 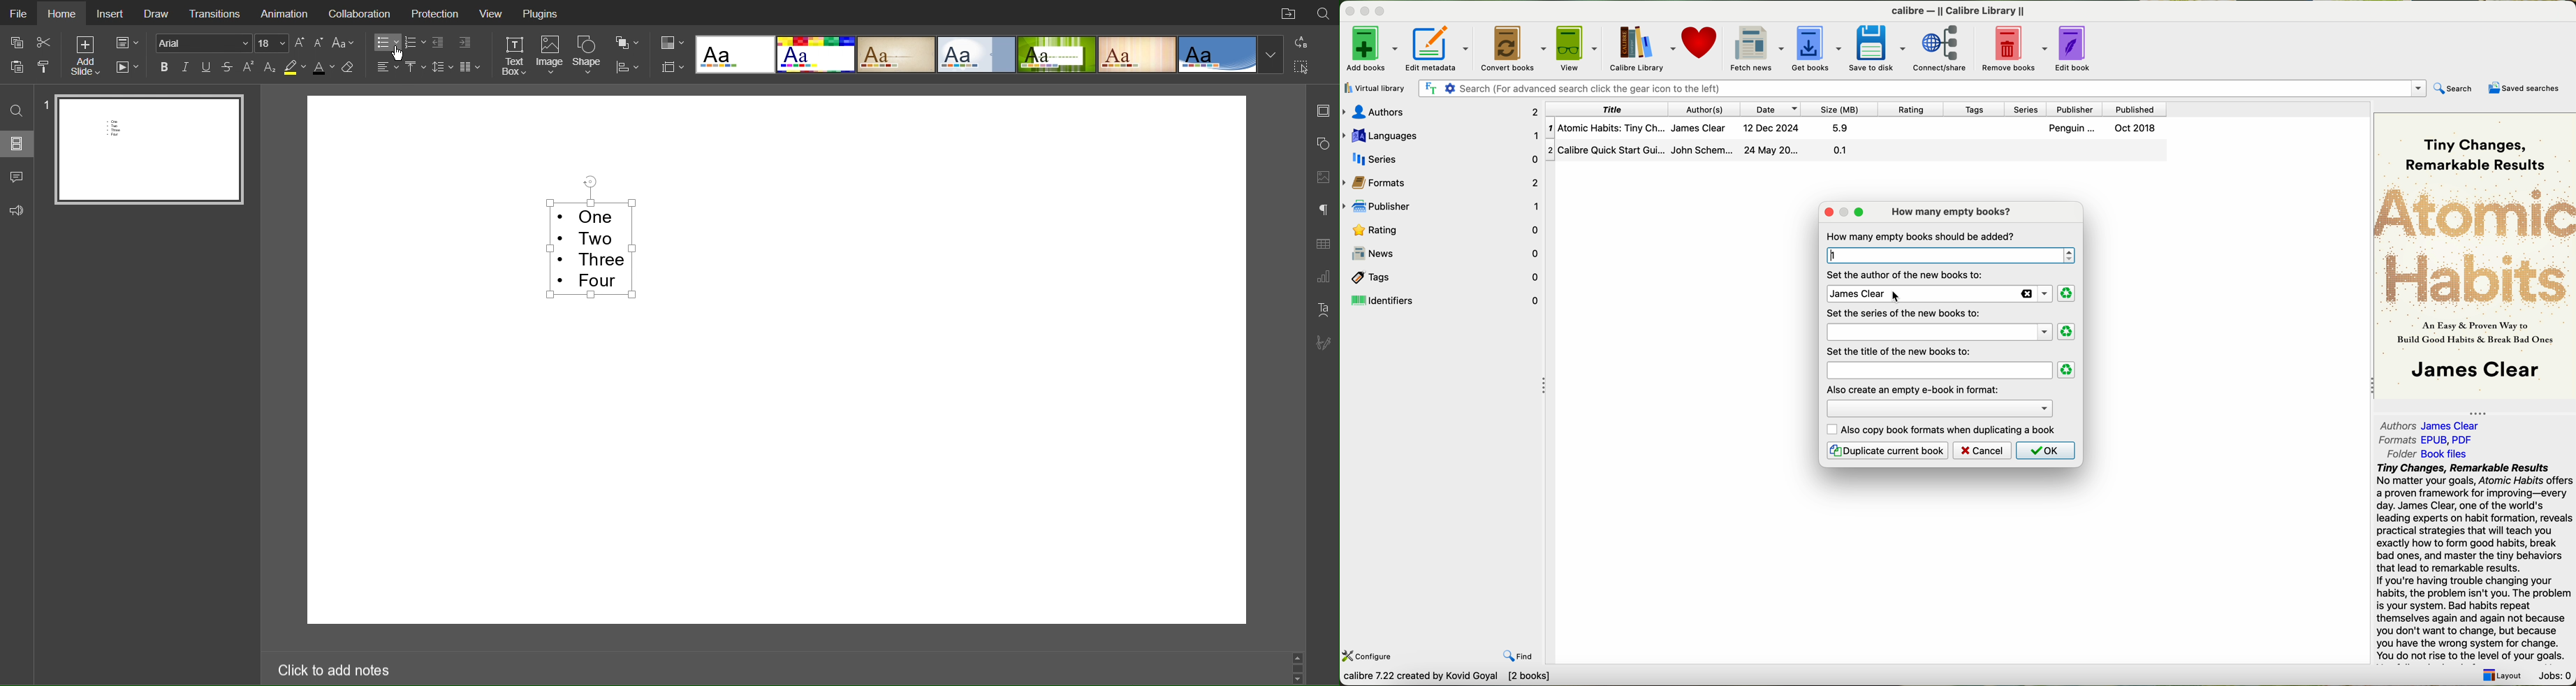 What do you see at coordinates (147, 152) in the screenshot?
I see `Slide 1` at bounding box center [147, 152].